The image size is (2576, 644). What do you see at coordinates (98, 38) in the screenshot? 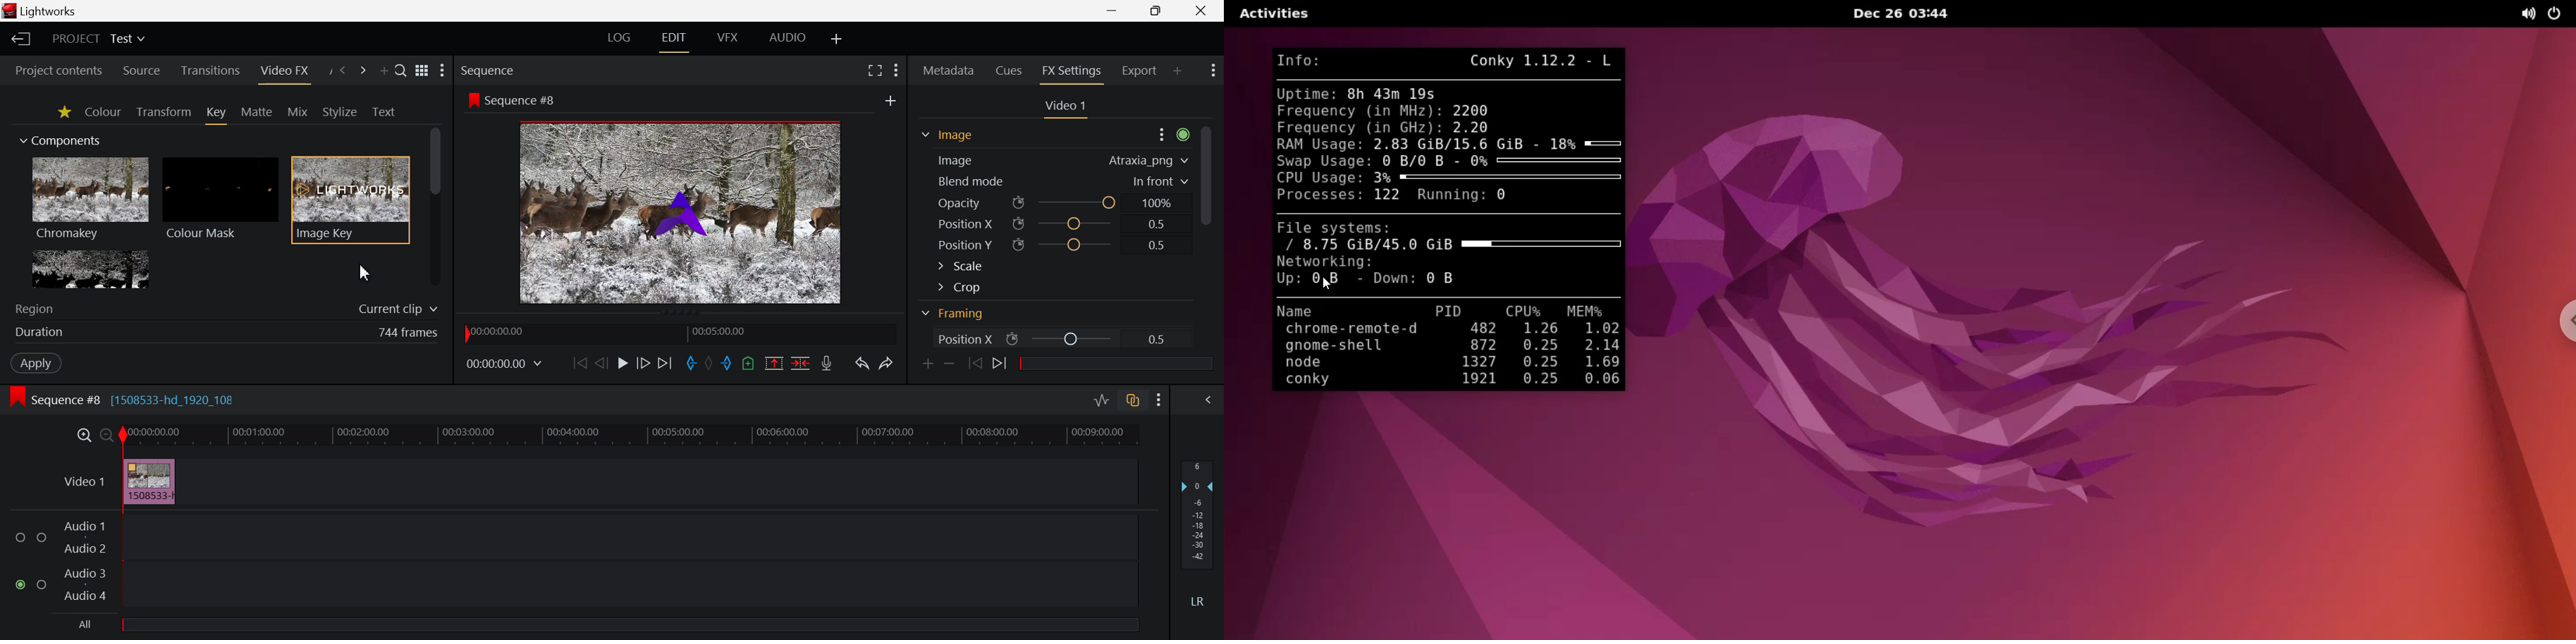
I see `Project Title` at bounding box center [98, 38].